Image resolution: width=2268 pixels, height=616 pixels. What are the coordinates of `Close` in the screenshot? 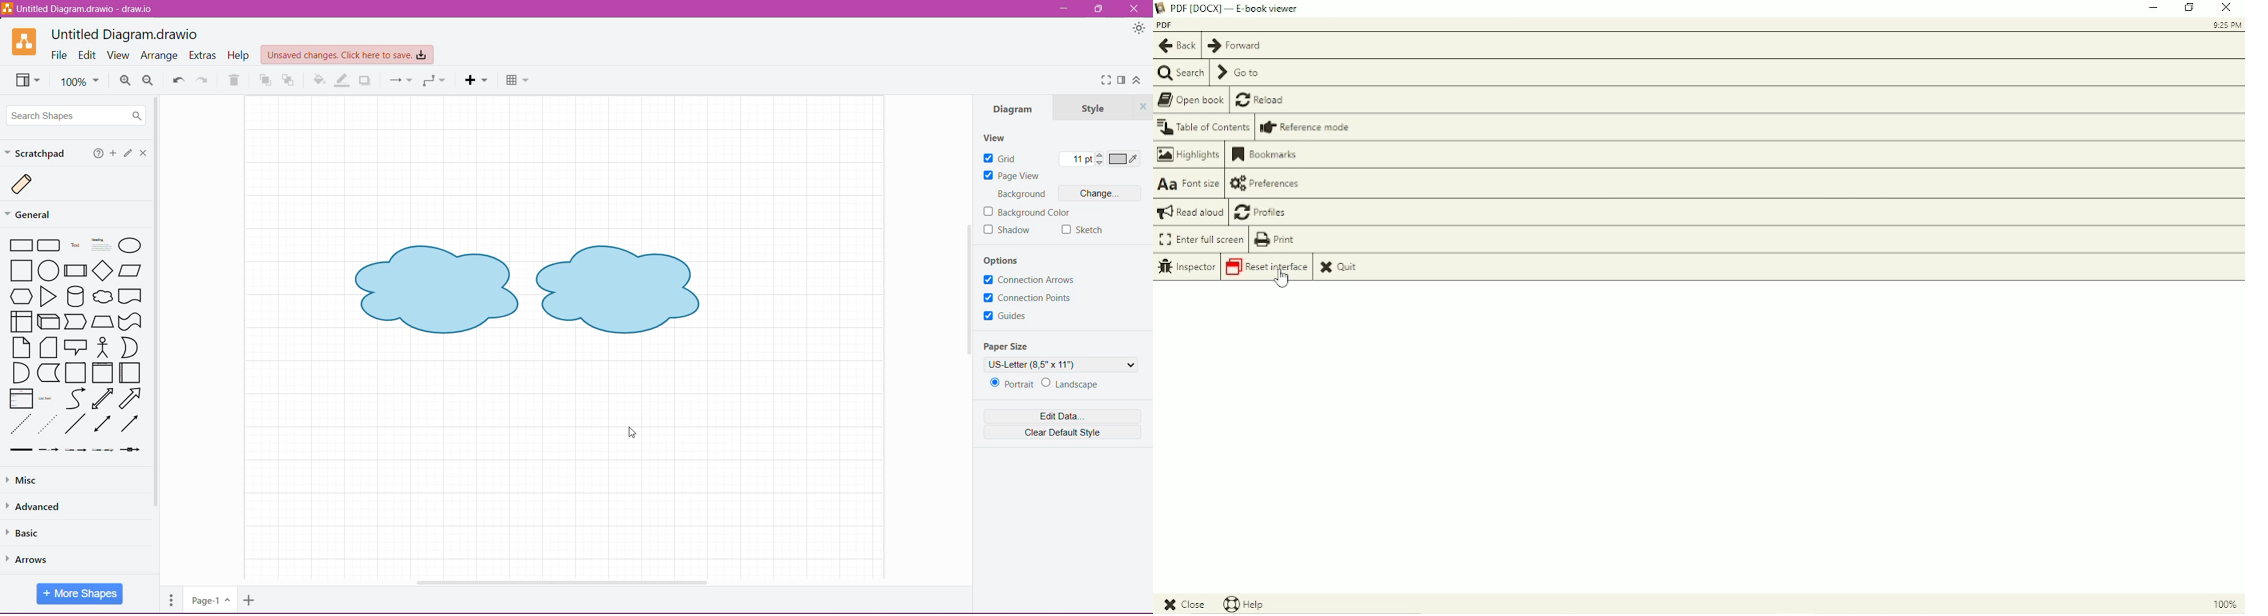 It's located at (1144, 107).